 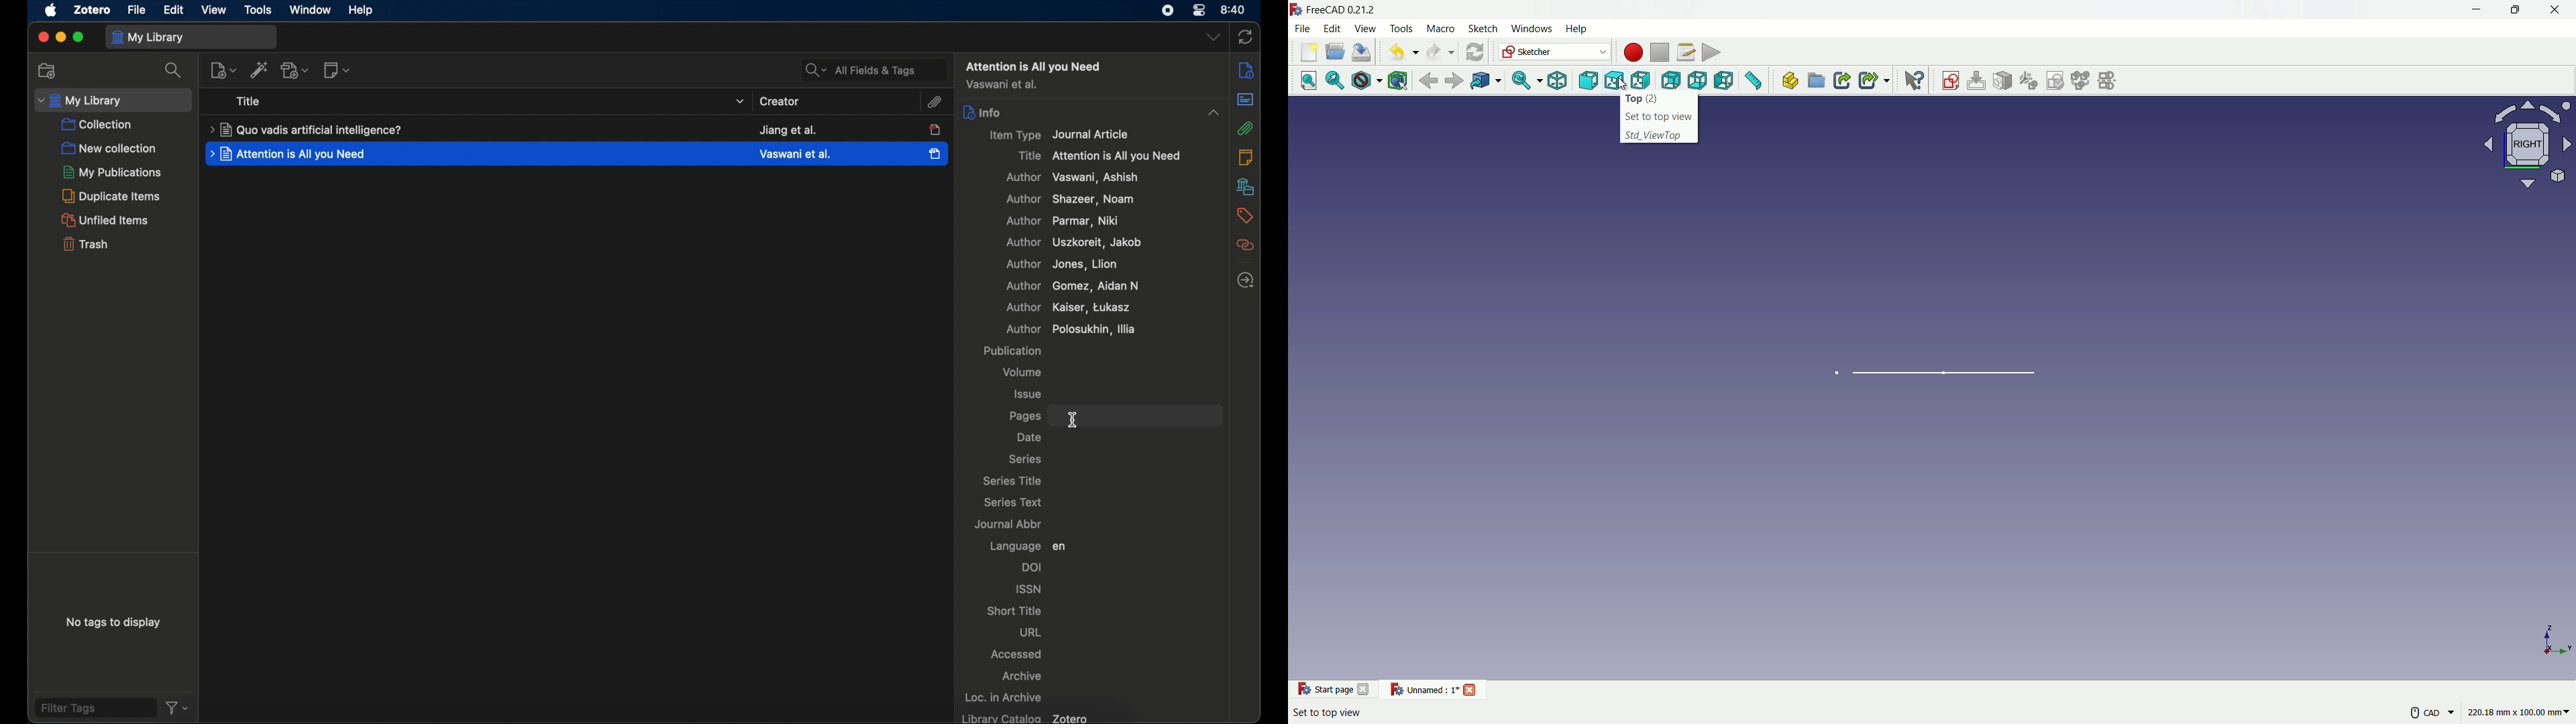 What do you see at coordinates (1953, 371) in the screenshot?
I see `sketch` at bounding box center [1953, 371].